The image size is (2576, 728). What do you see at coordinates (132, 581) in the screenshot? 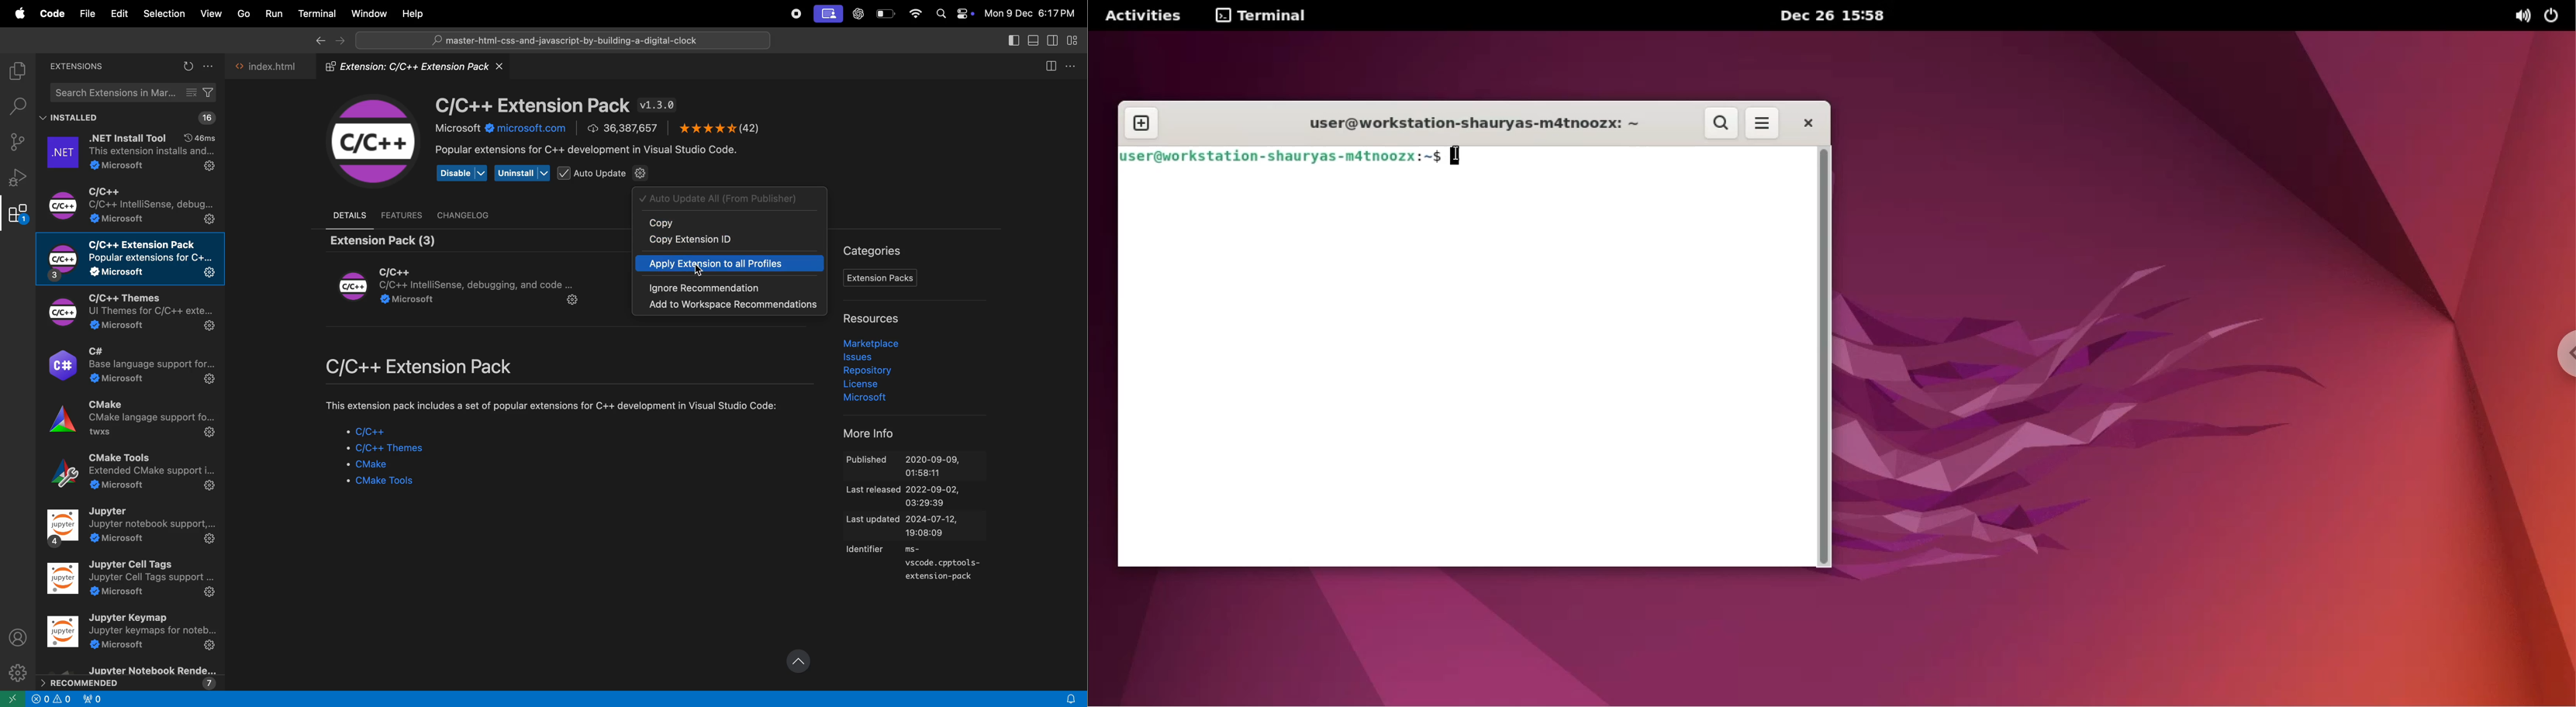
I see `jupyter tool extesnions` at bounding box center [132, 581].